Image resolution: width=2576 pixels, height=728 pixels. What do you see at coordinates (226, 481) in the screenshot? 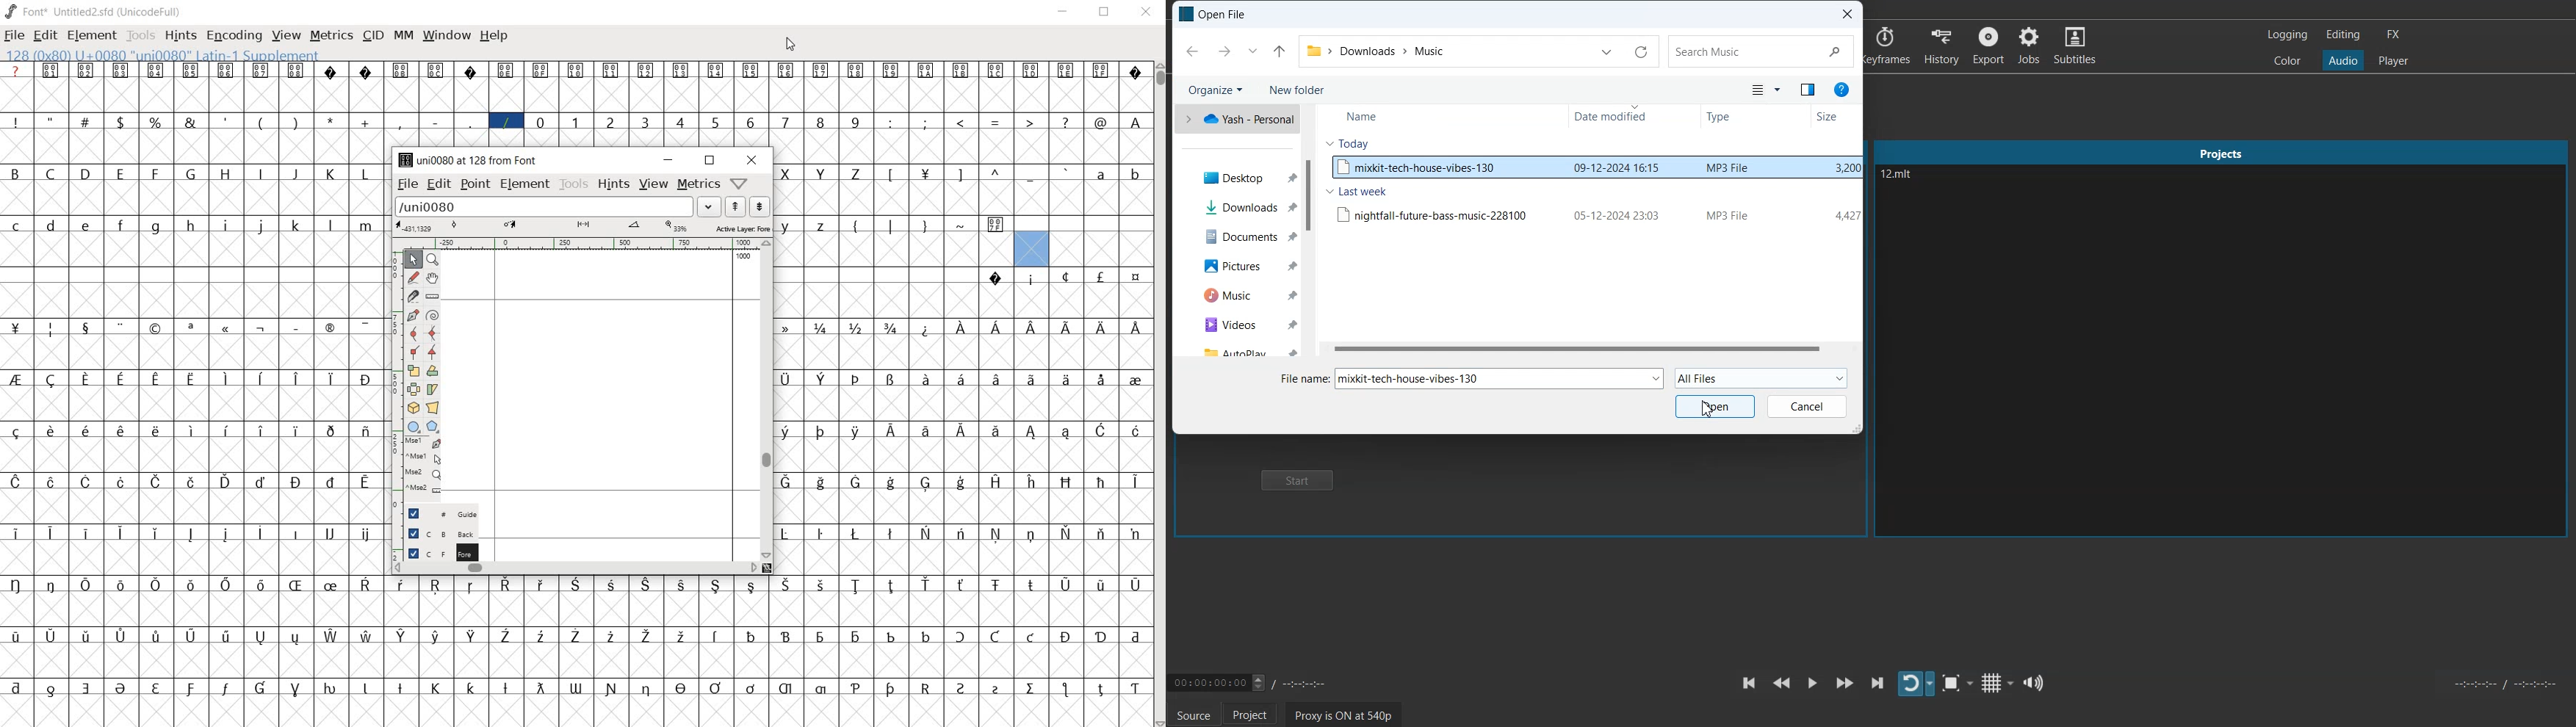
I see `glyph` at bounding box center [226, 481].